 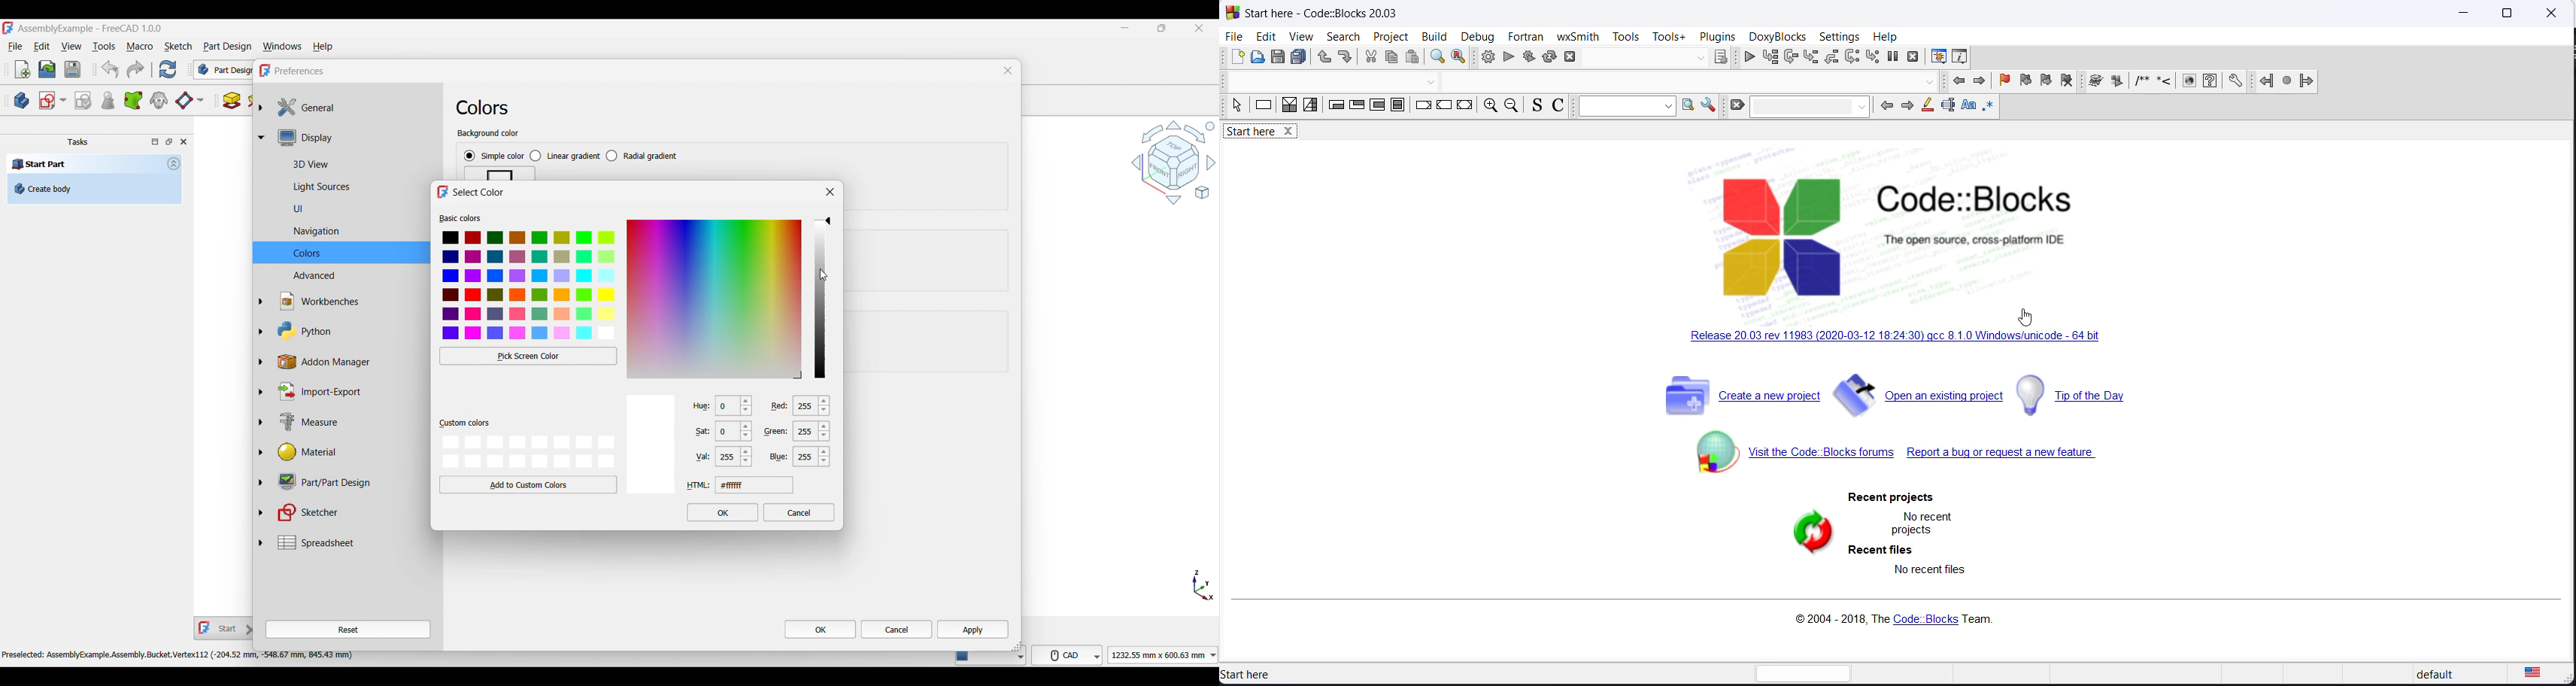 I want to click on Axis navigation, so click(x=1204, y=585).